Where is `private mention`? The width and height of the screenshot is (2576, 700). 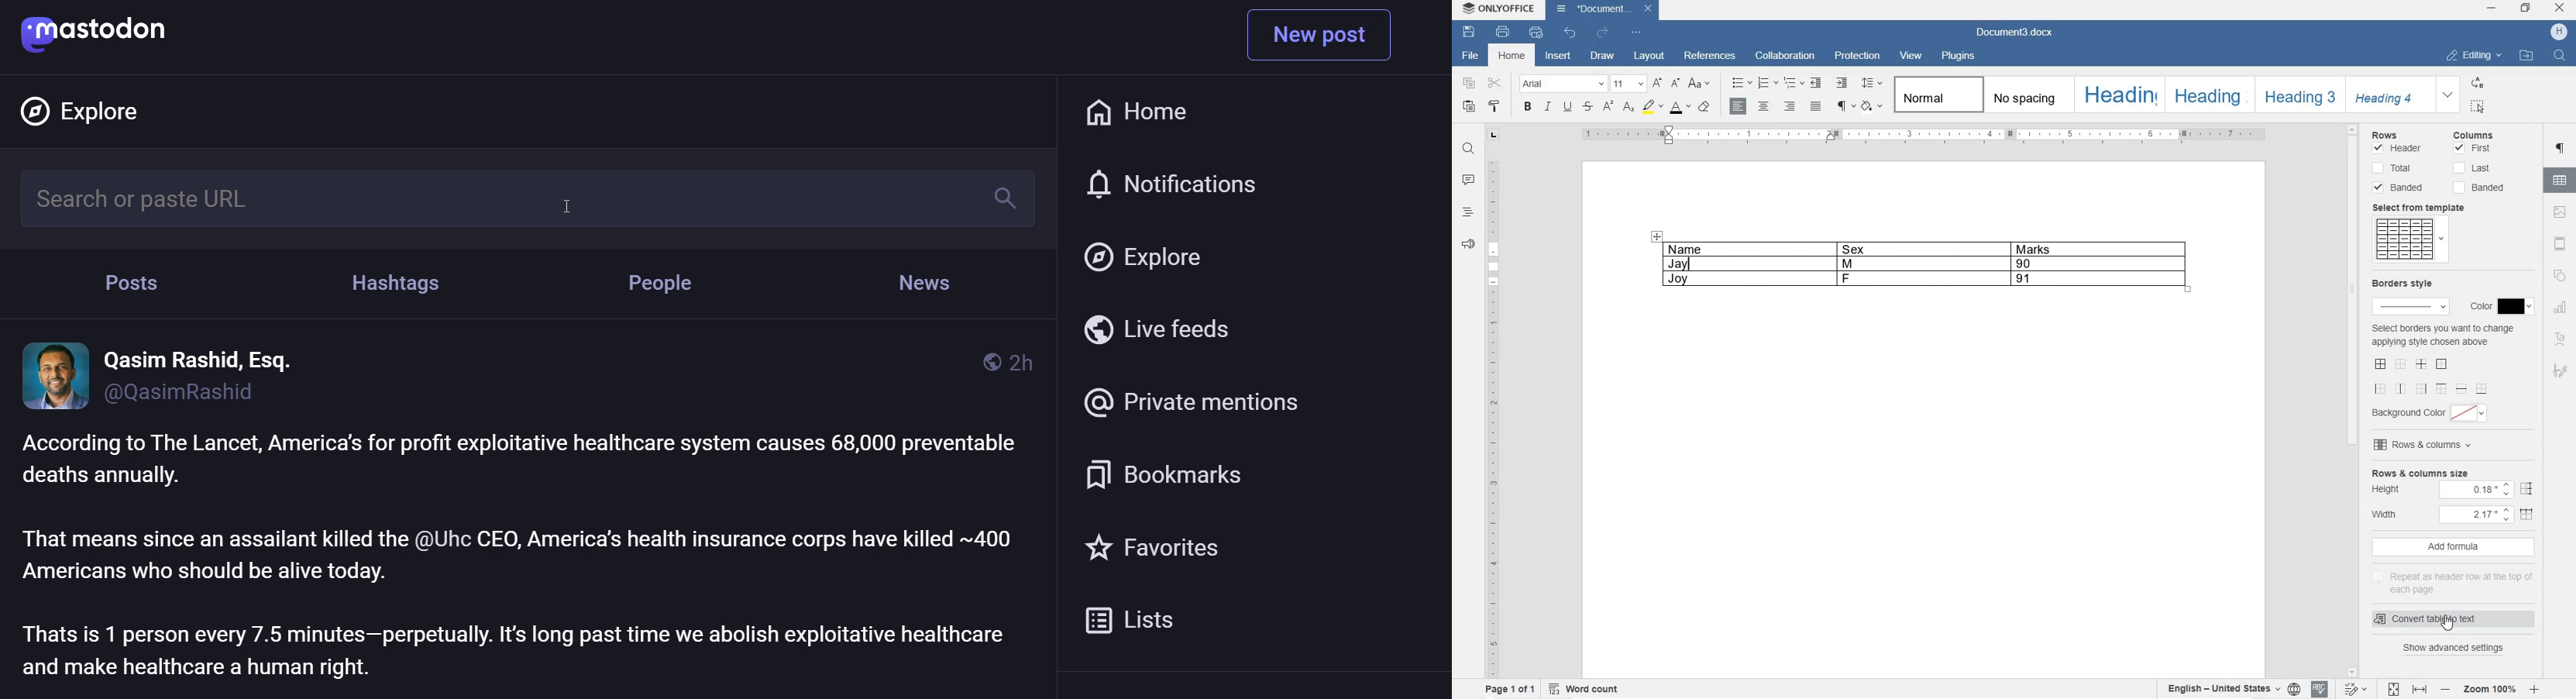
private mention is located at coordinates (1188, 401).